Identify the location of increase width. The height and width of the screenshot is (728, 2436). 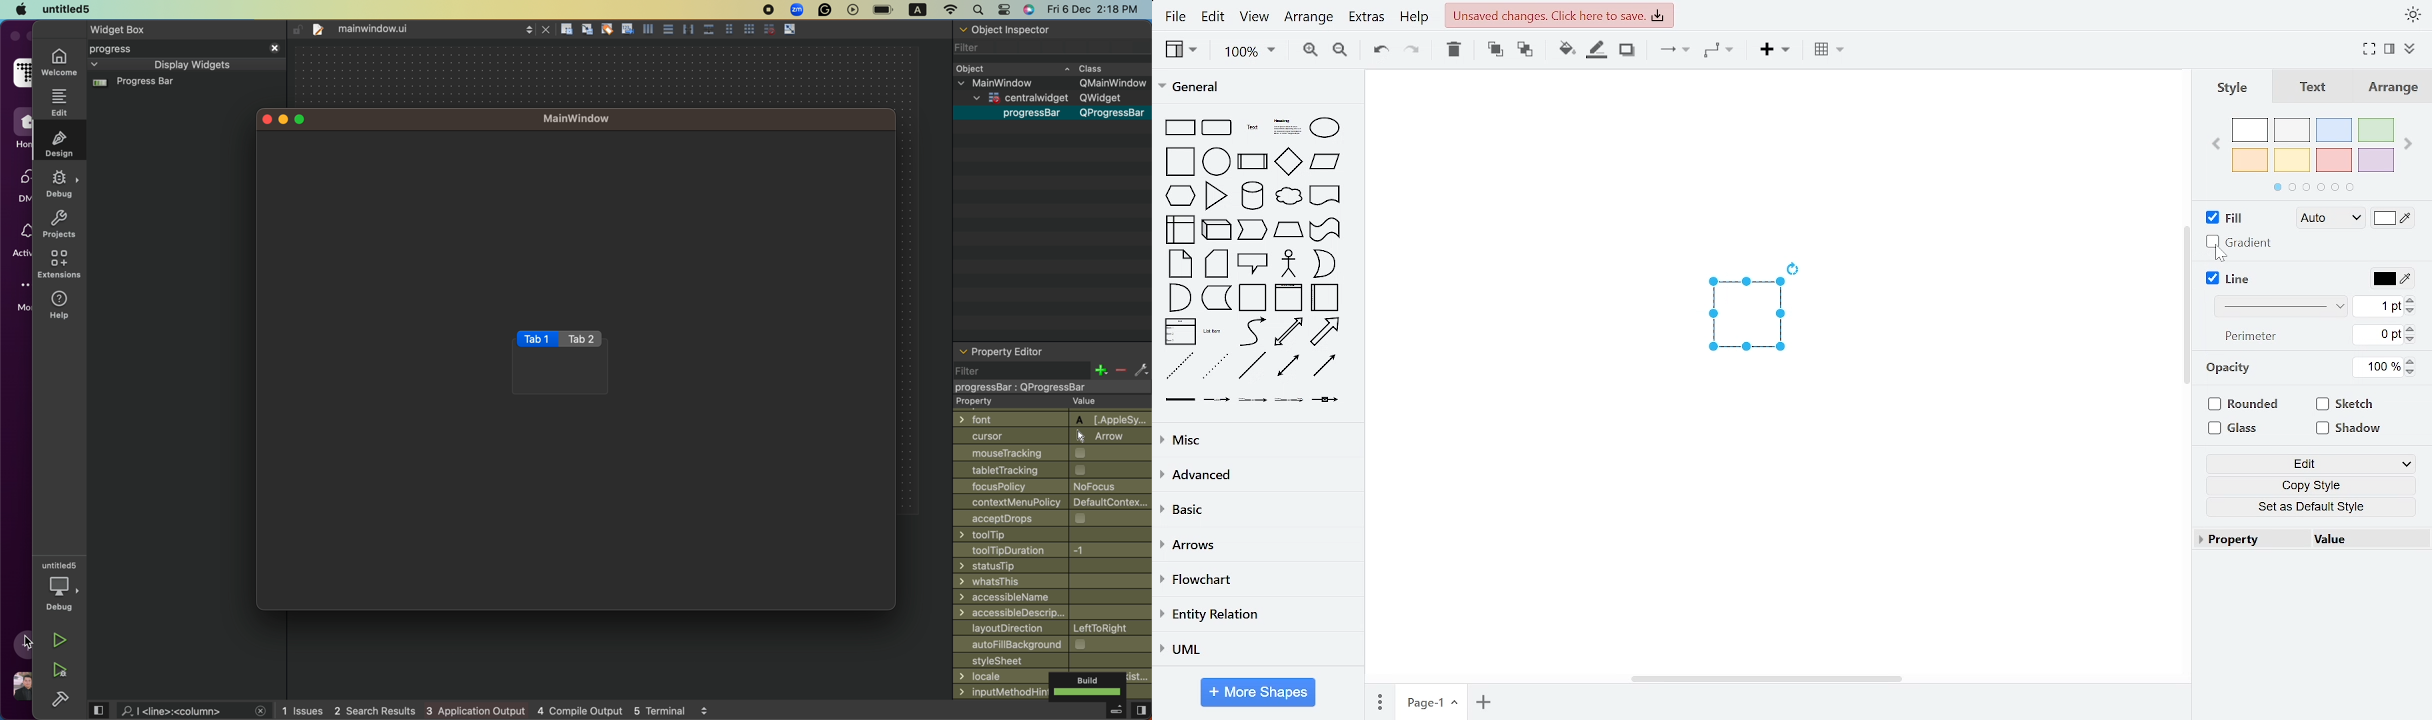
(2413, 329).